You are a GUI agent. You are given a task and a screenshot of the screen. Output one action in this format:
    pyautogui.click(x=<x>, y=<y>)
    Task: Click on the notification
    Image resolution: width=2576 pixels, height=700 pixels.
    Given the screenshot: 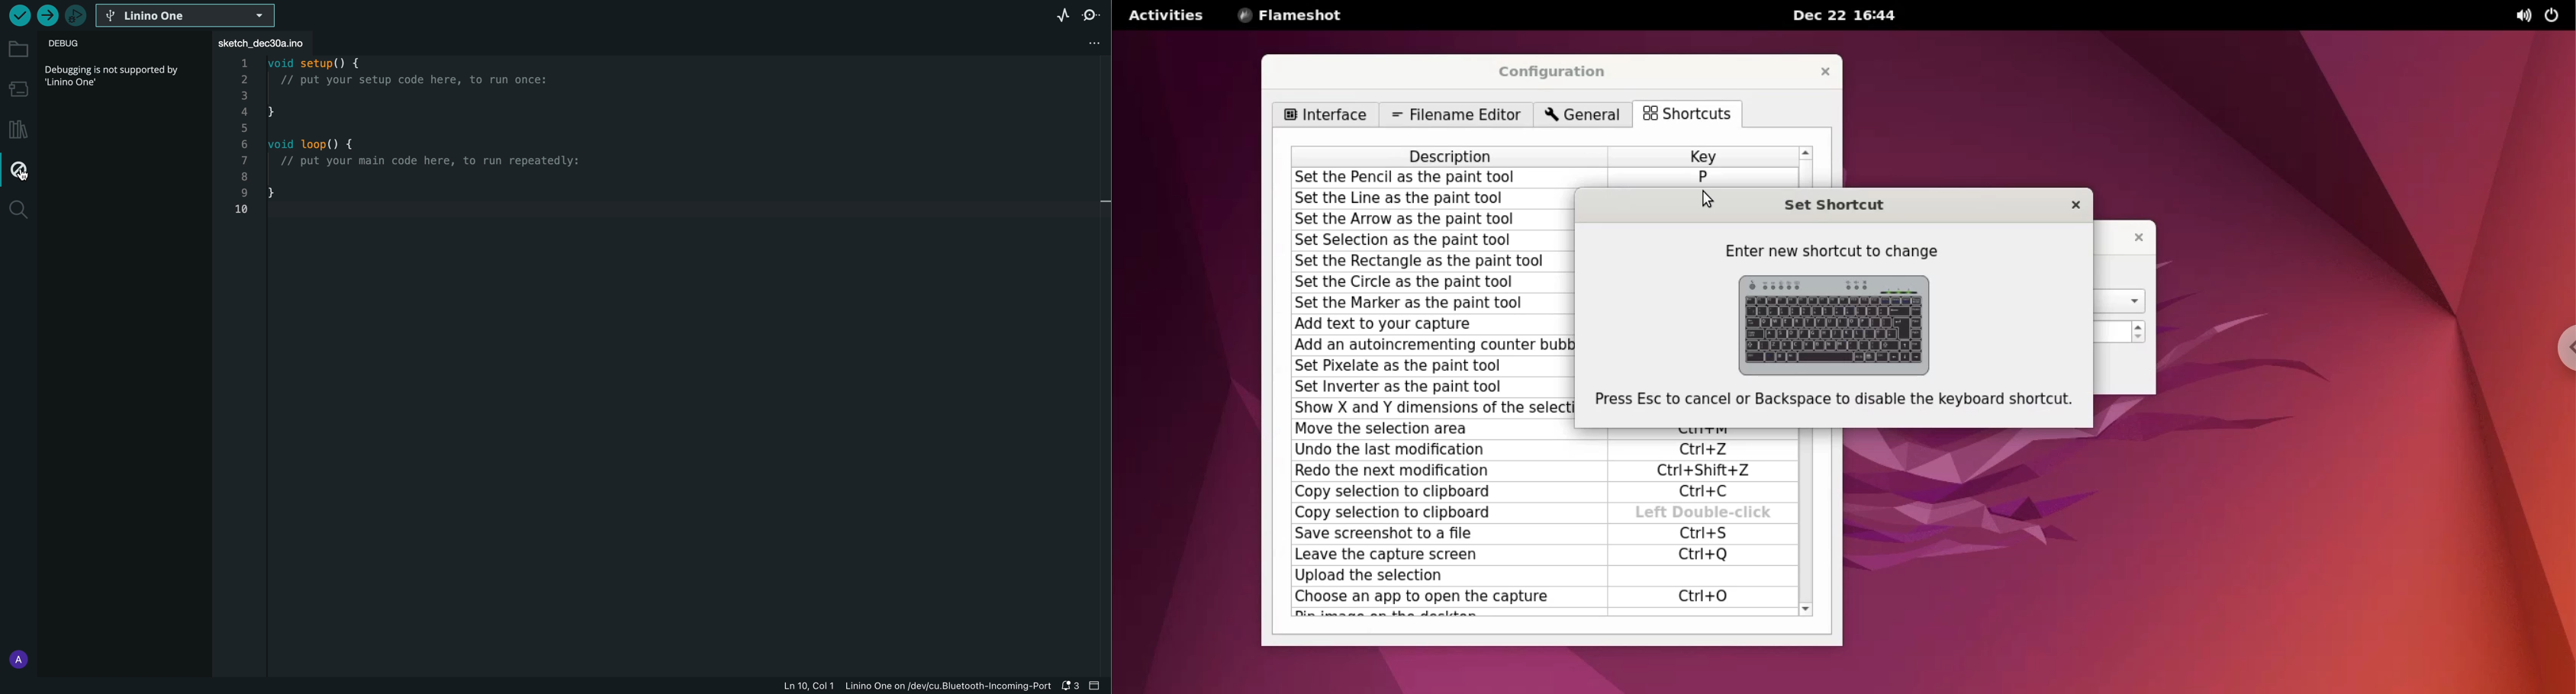 What is the action you would take?
    pyautogui.click(x=1070, y=686)
    